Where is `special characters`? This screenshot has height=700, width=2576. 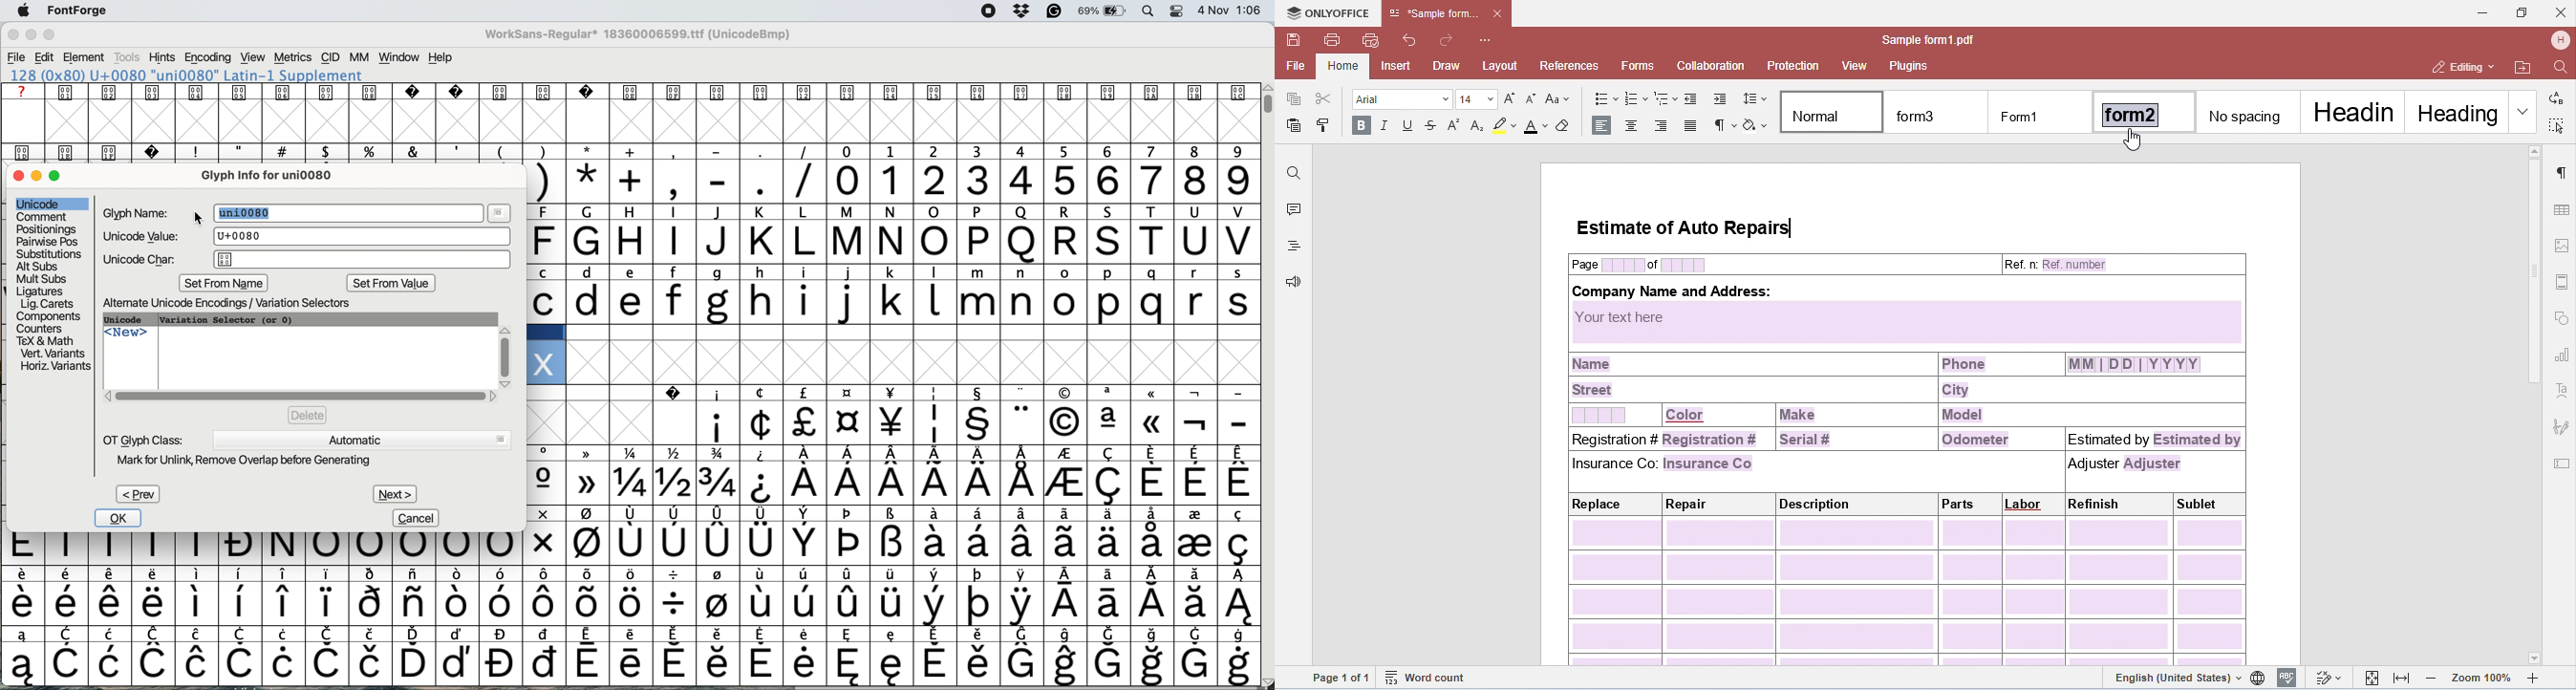
special characters is located at coordinates (626, 603).